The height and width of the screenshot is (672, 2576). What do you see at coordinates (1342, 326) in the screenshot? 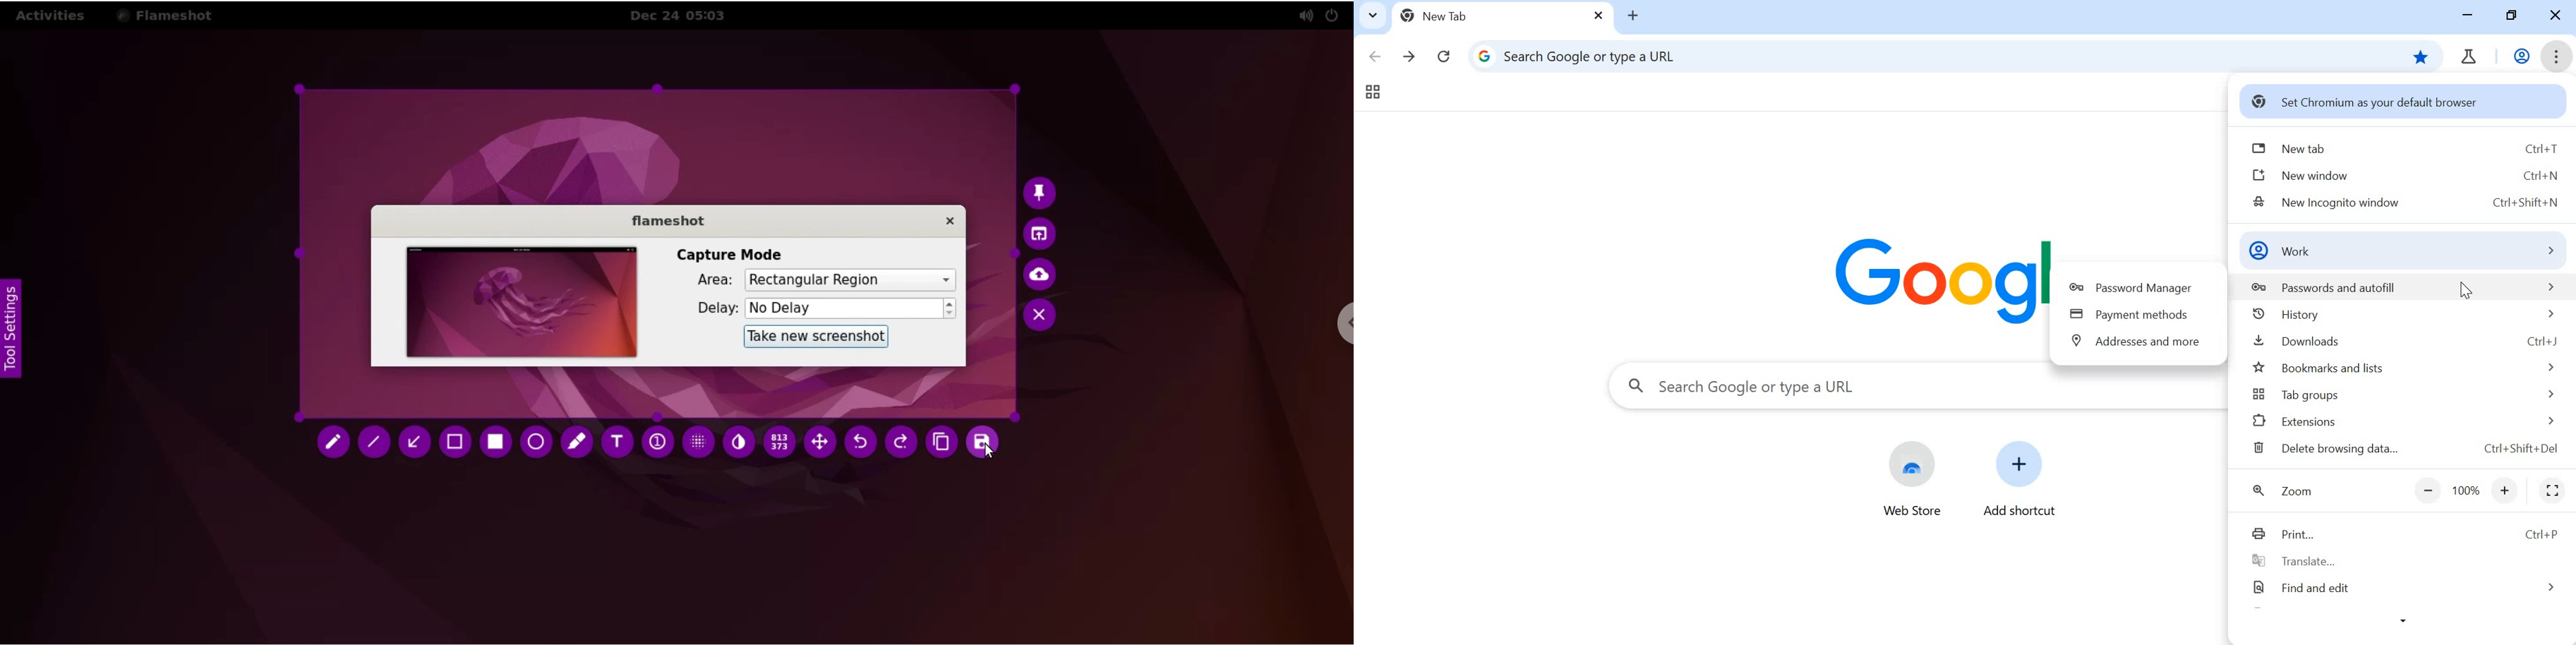
I see `chrome options` at bounding box center [1342, 326].